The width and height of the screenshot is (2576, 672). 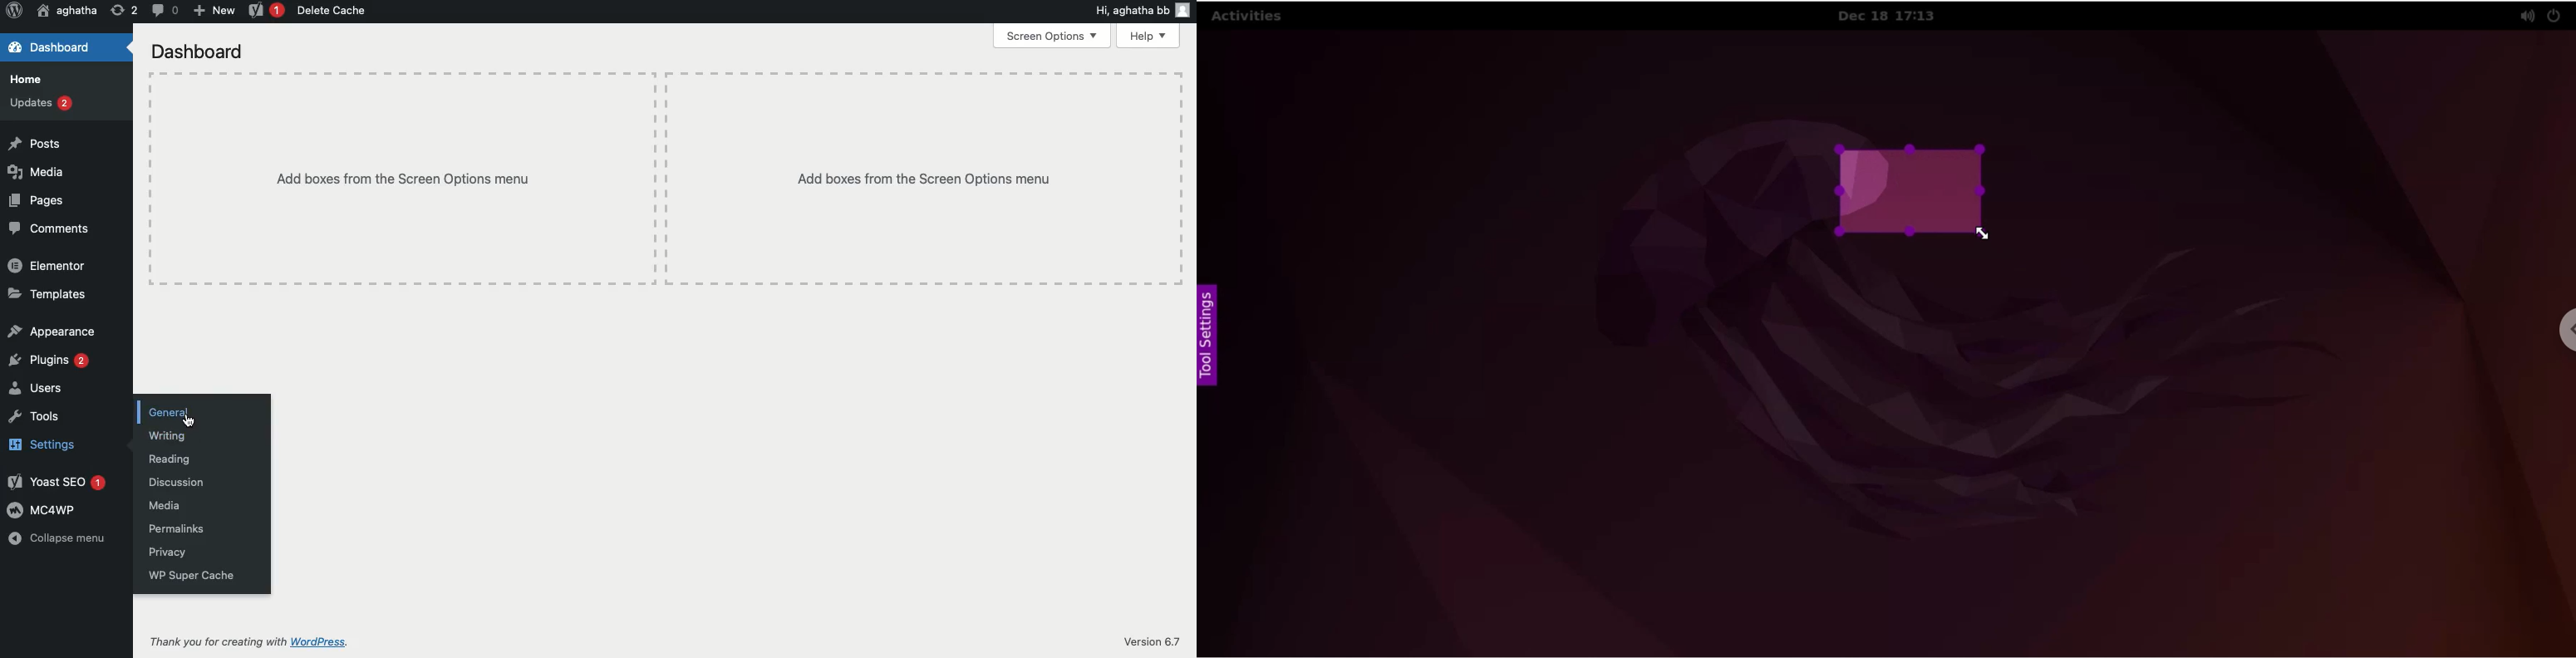 What do you see at coordinates (45, 266) in the screenshot?
I see `Elementor` at bounding box center [45, 266].